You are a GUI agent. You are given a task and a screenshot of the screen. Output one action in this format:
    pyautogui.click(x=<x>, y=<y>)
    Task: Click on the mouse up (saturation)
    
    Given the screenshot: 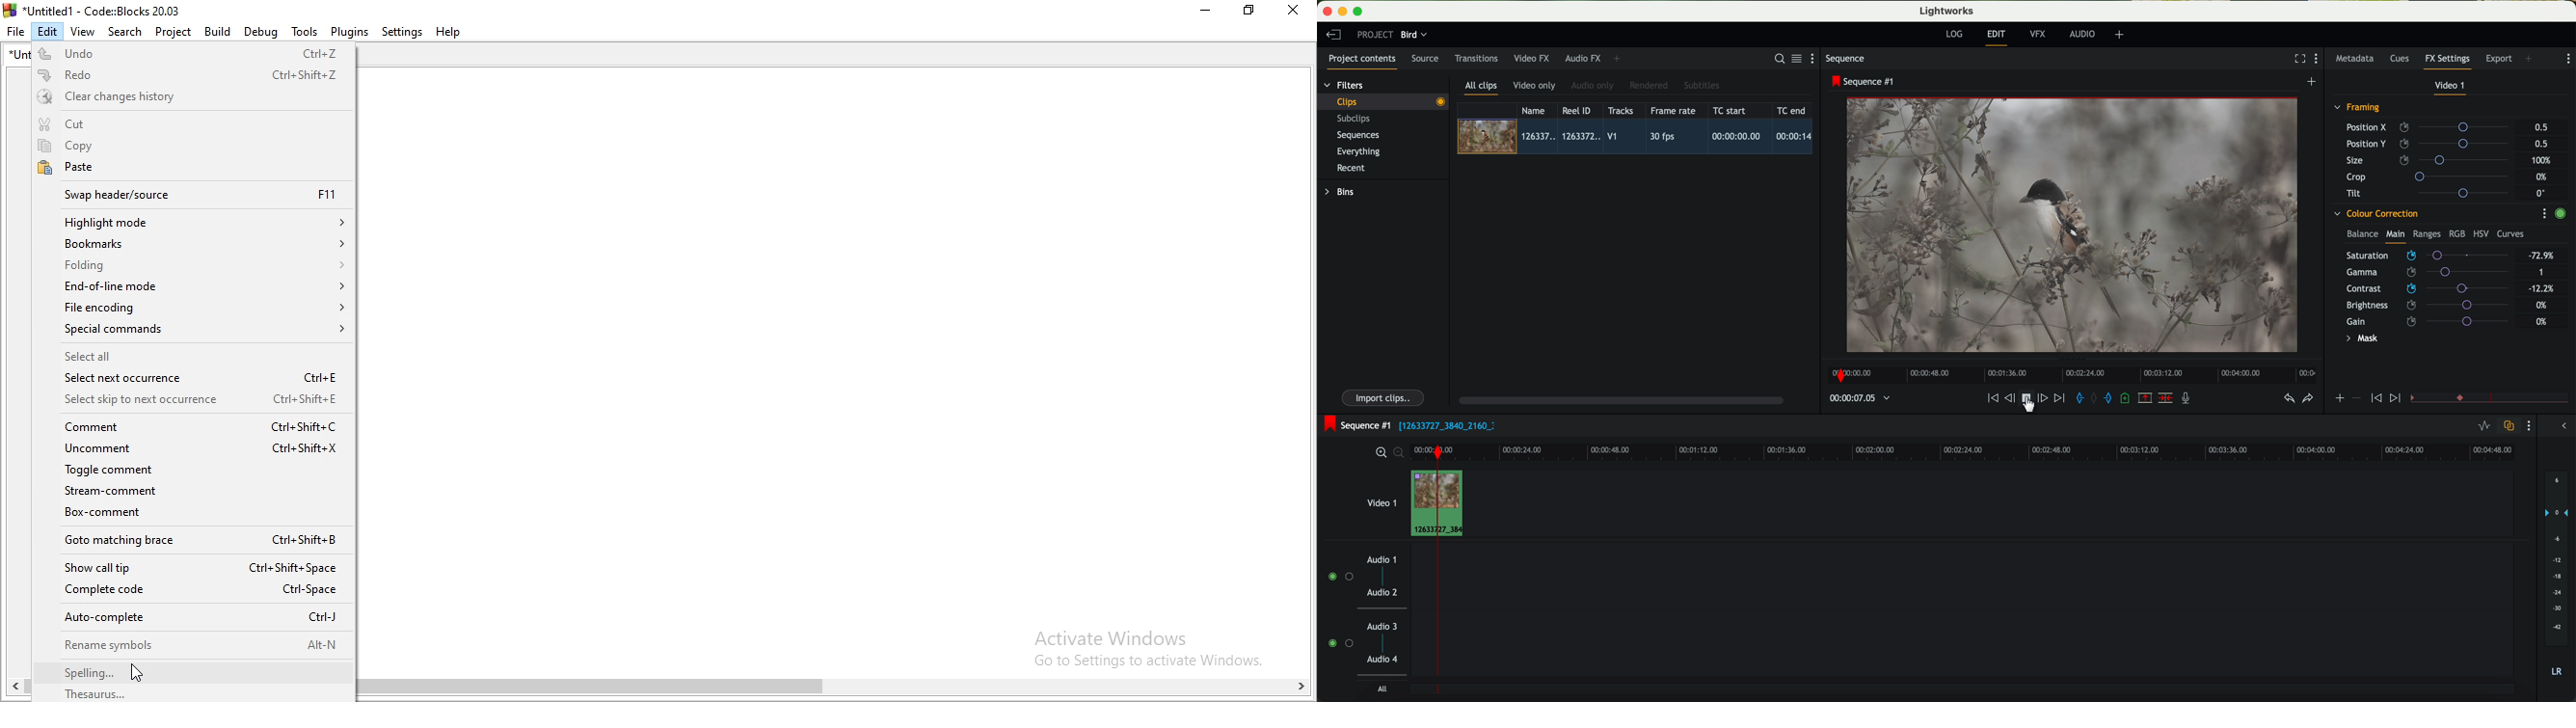 What is the action you would take?
    pyautogui.click(x=2427, y=254)
    